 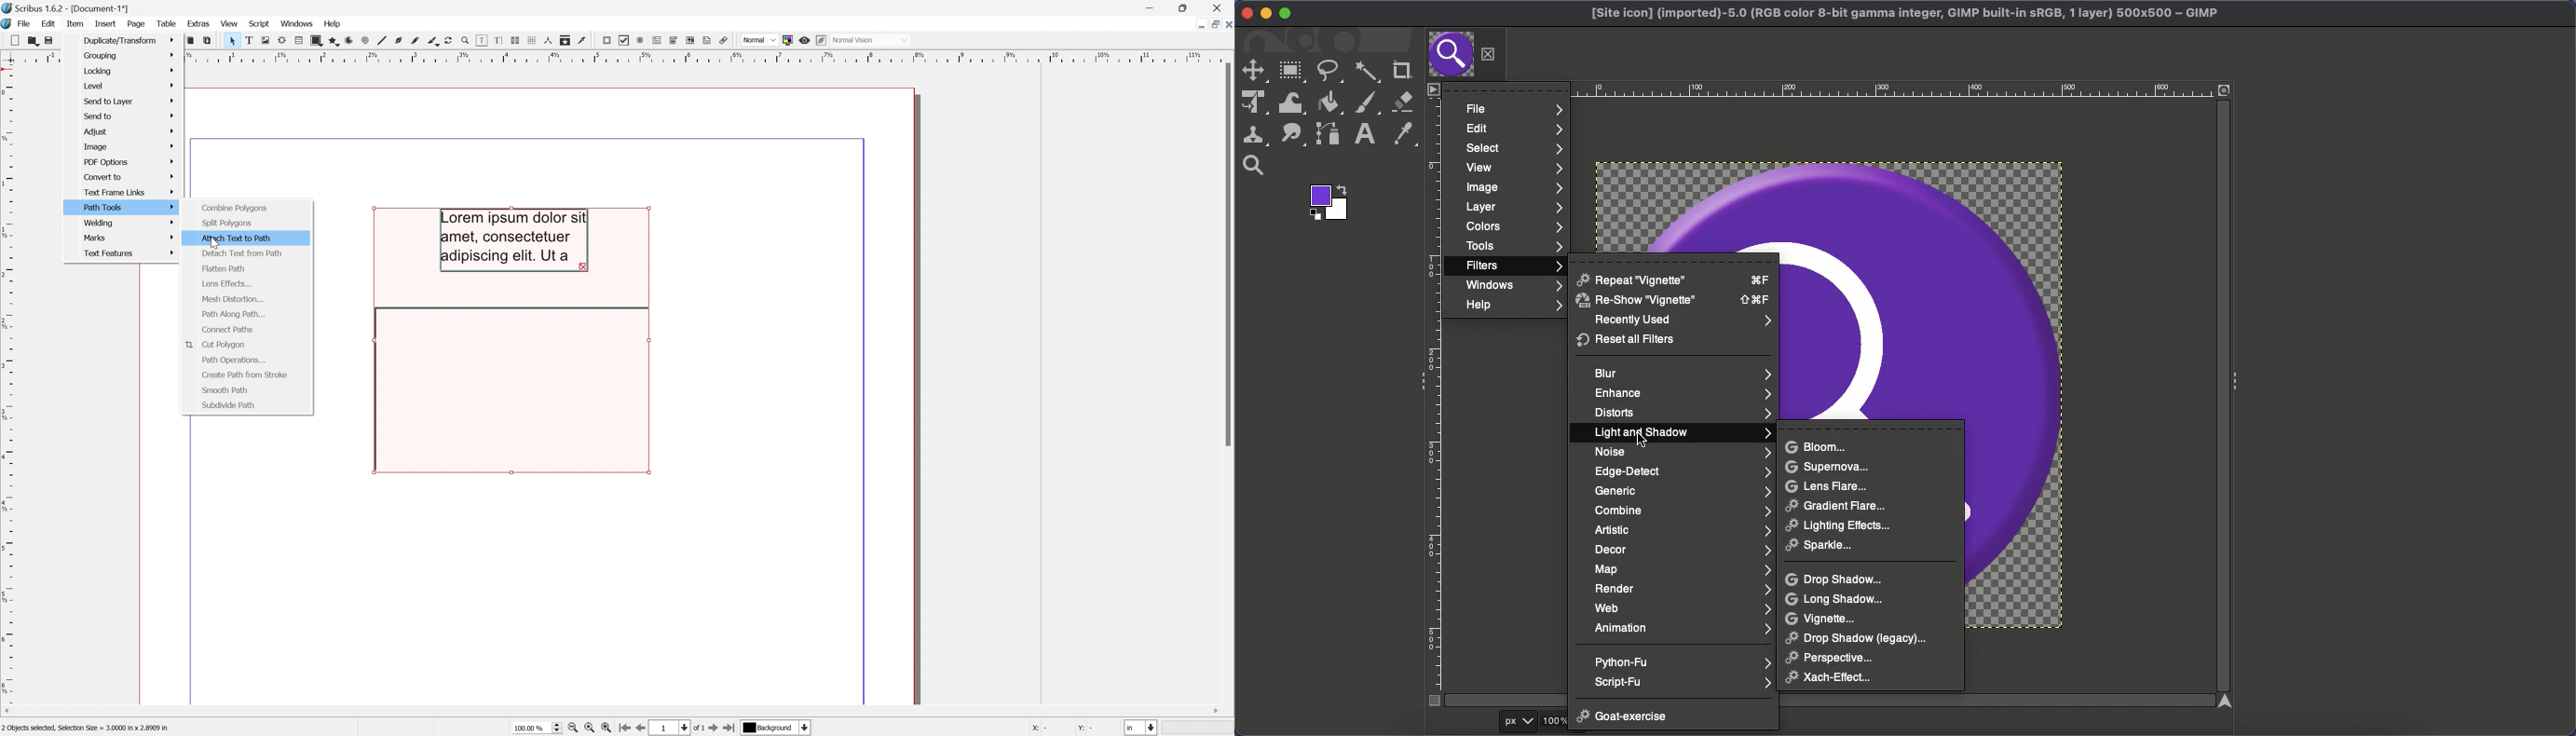 What do you see at coordinates (1511, 227) in the screenshot?
I see `Colors` at bounding box center [1511, 227].